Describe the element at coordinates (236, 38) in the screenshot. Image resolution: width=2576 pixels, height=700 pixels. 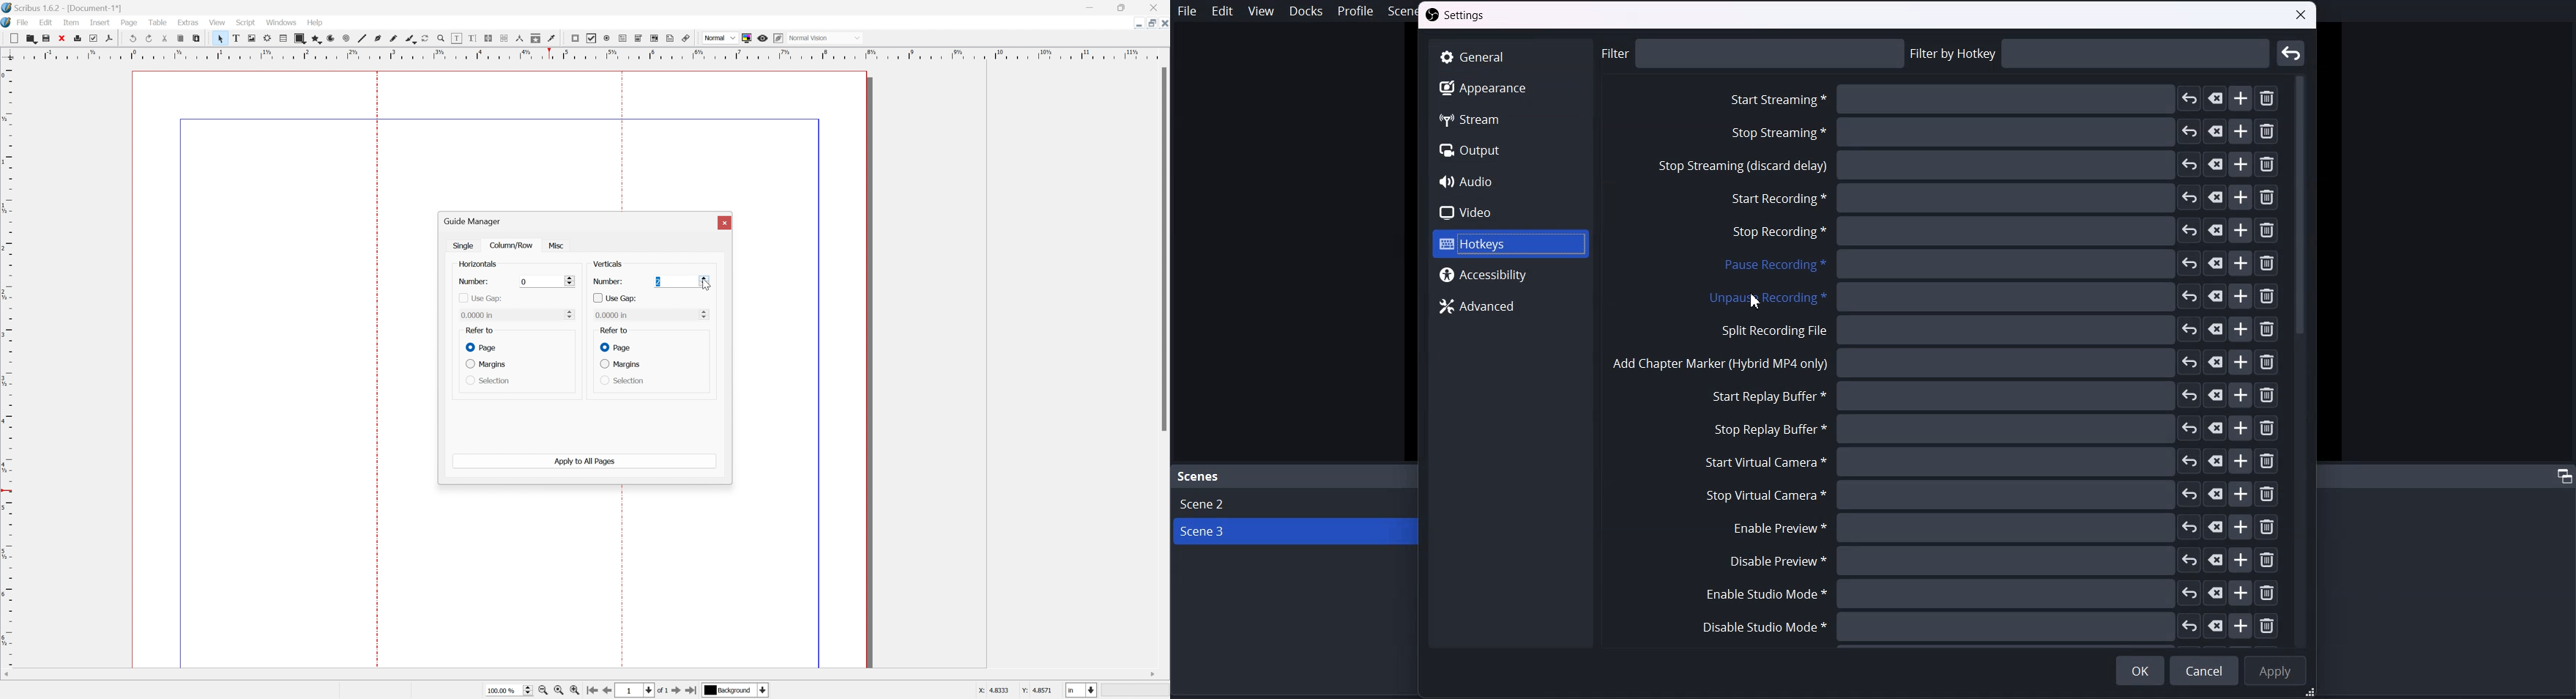
I see `text box` at that location.